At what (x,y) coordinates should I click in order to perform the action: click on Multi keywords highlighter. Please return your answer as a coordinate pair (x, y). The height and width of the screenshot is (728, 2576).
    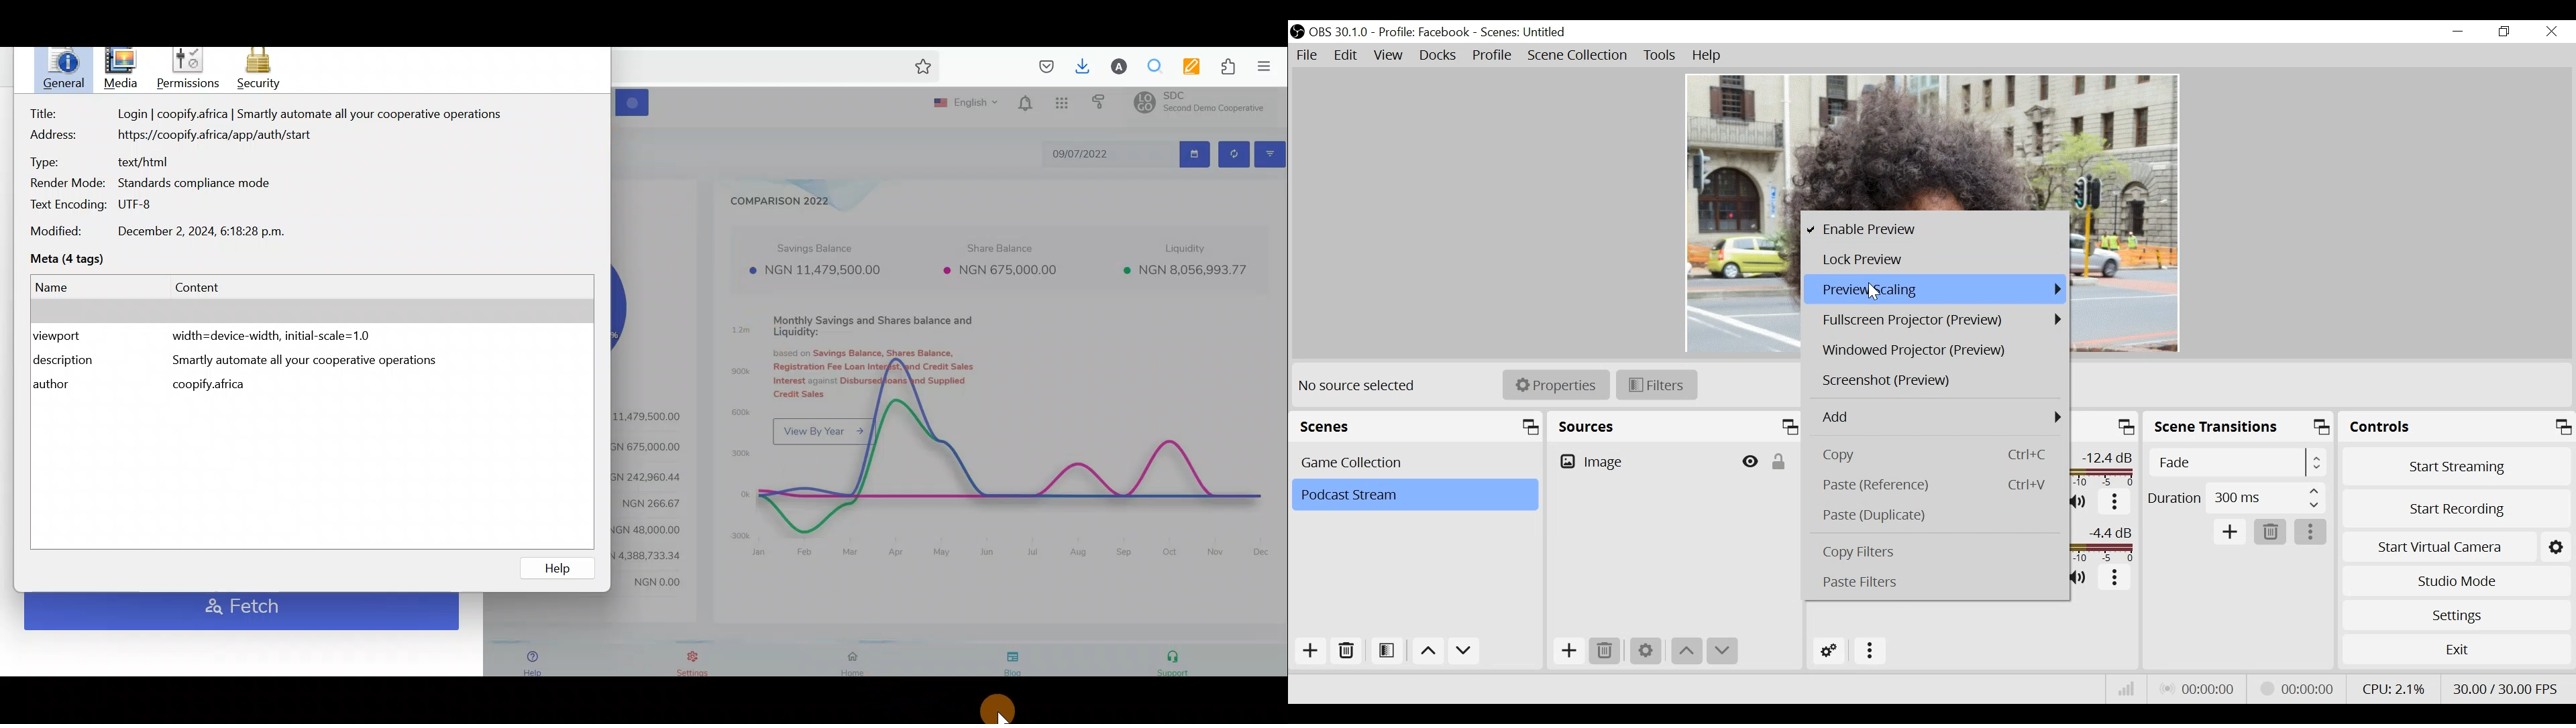
    Looking at the image, I should click on (1185, 66).